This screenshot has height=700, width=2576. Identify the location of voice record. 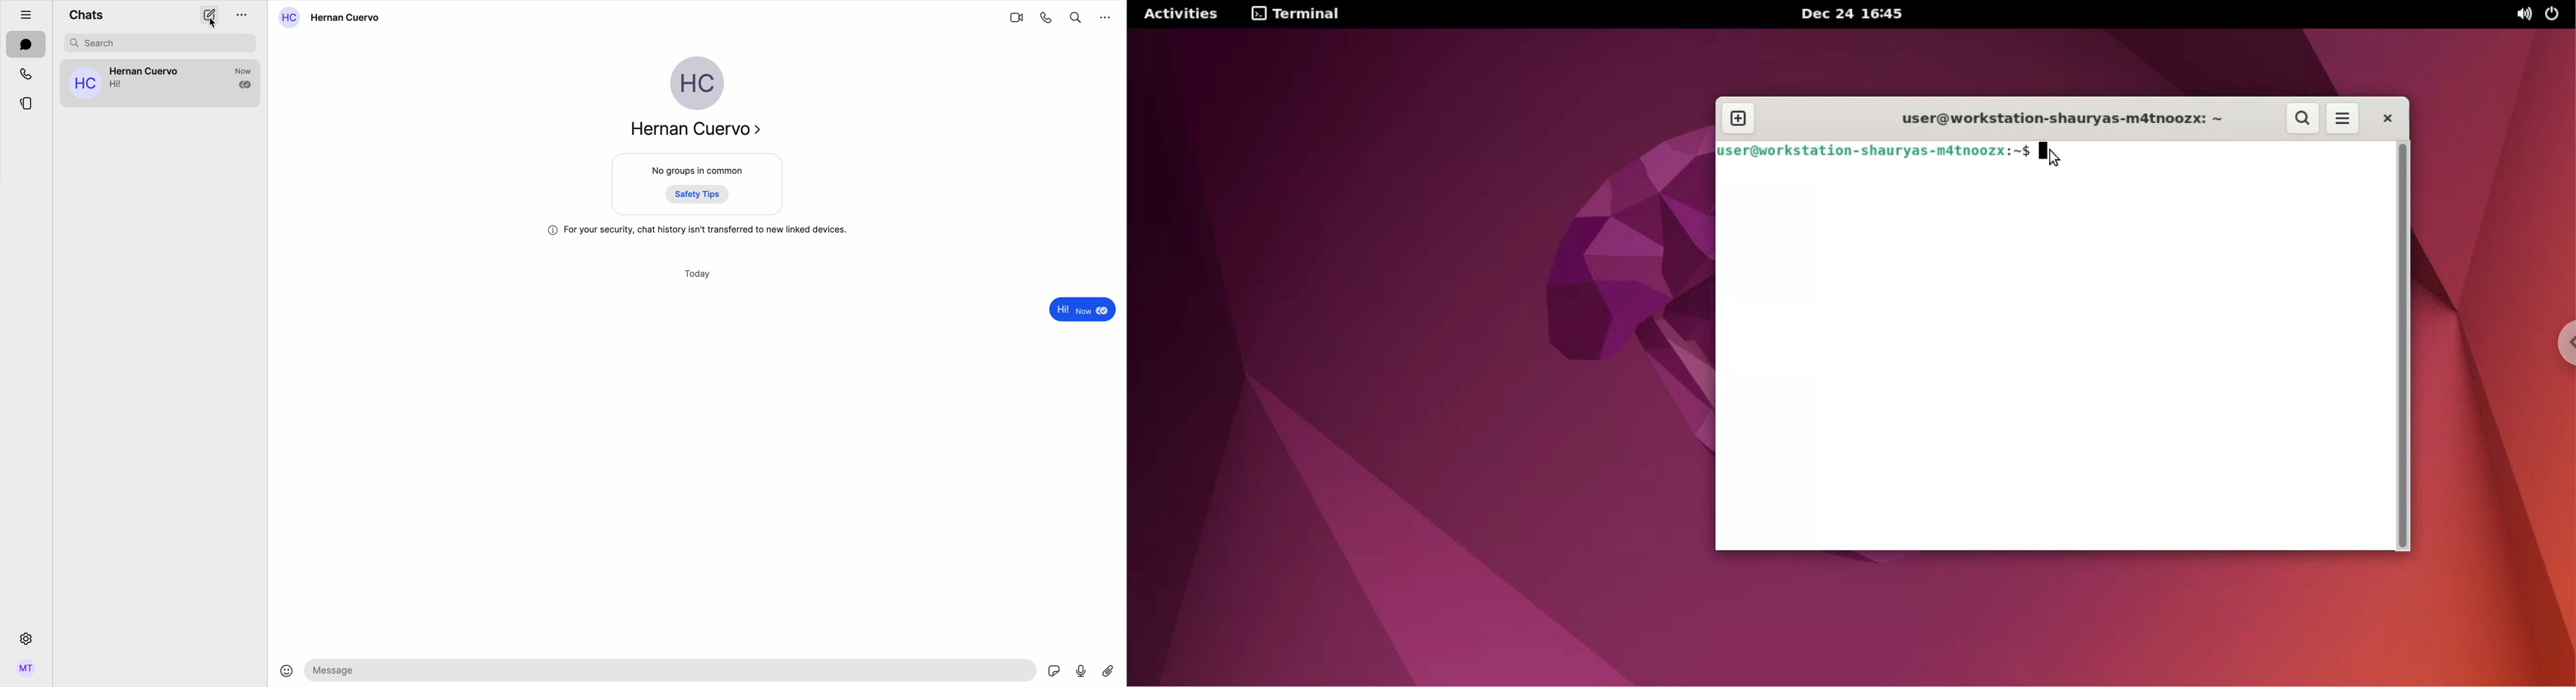
(1081, 670).